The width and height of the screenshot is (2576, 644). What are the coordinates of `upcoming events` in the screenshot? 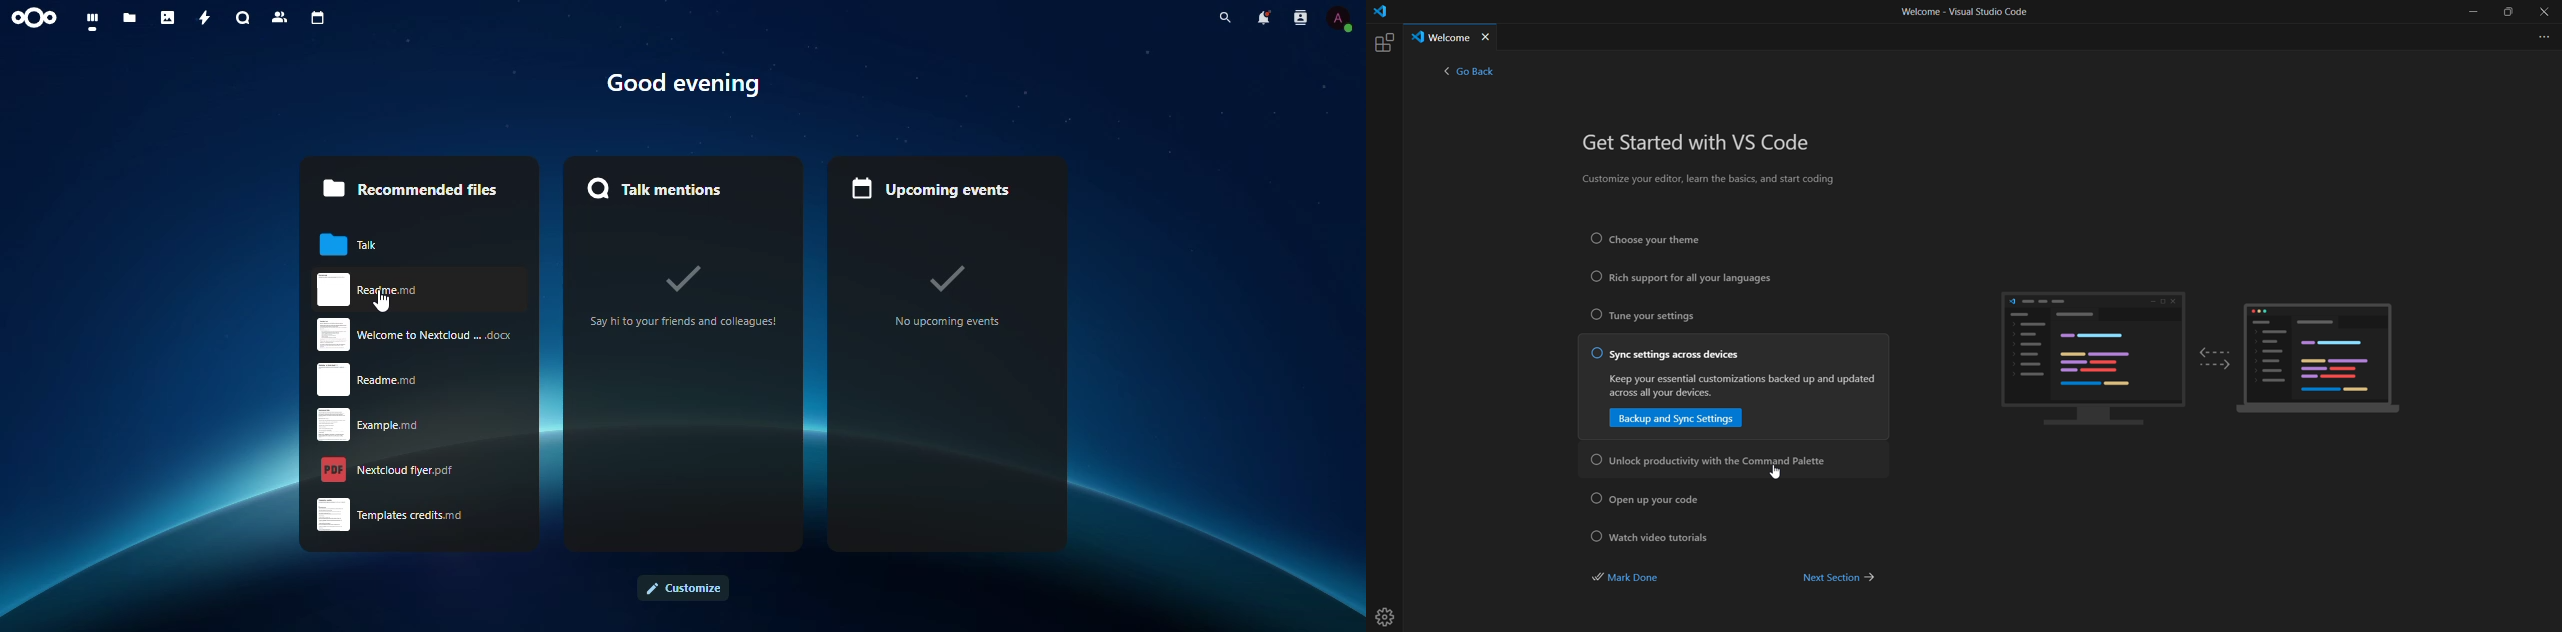 It's located at (932, 190).